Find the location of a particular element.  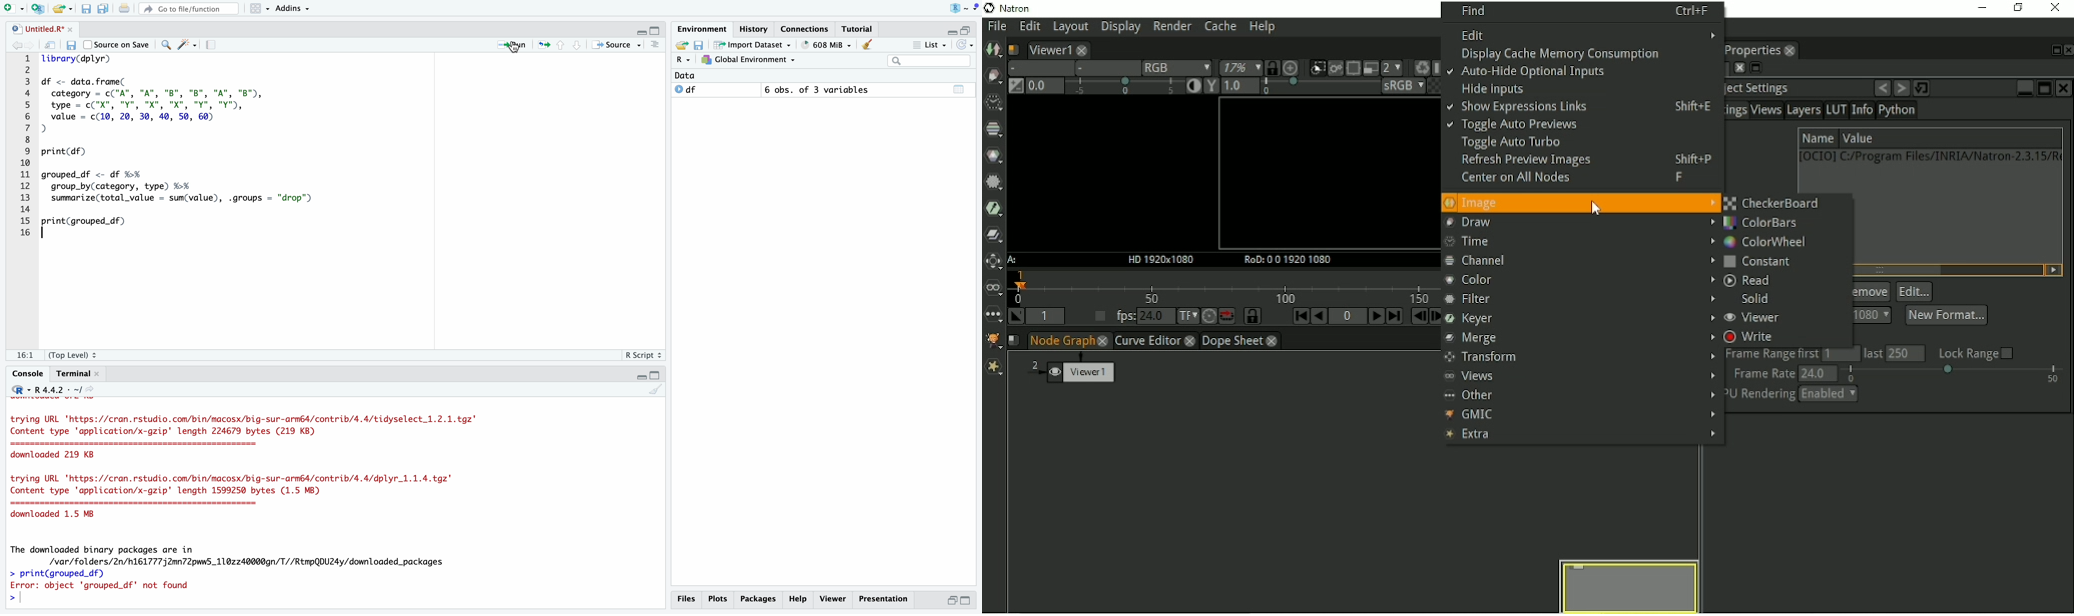

Outlines is located at coordinates (656, 45).